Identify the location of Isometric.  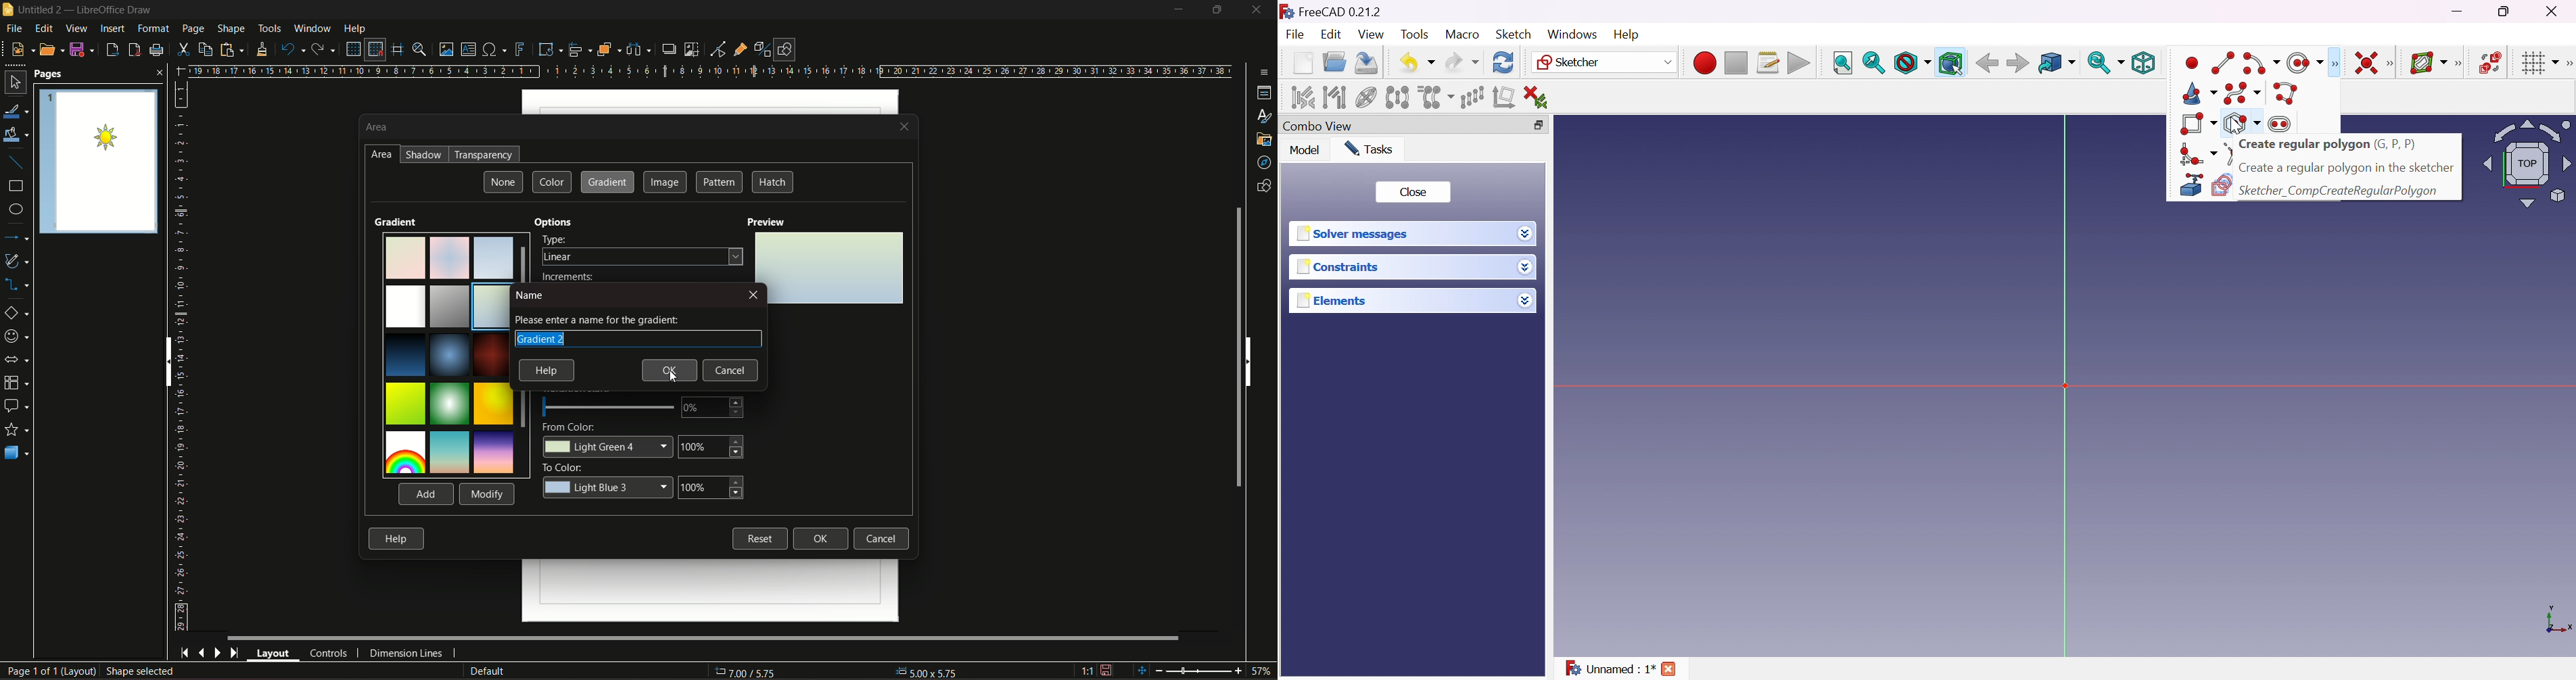
(2143, 62).